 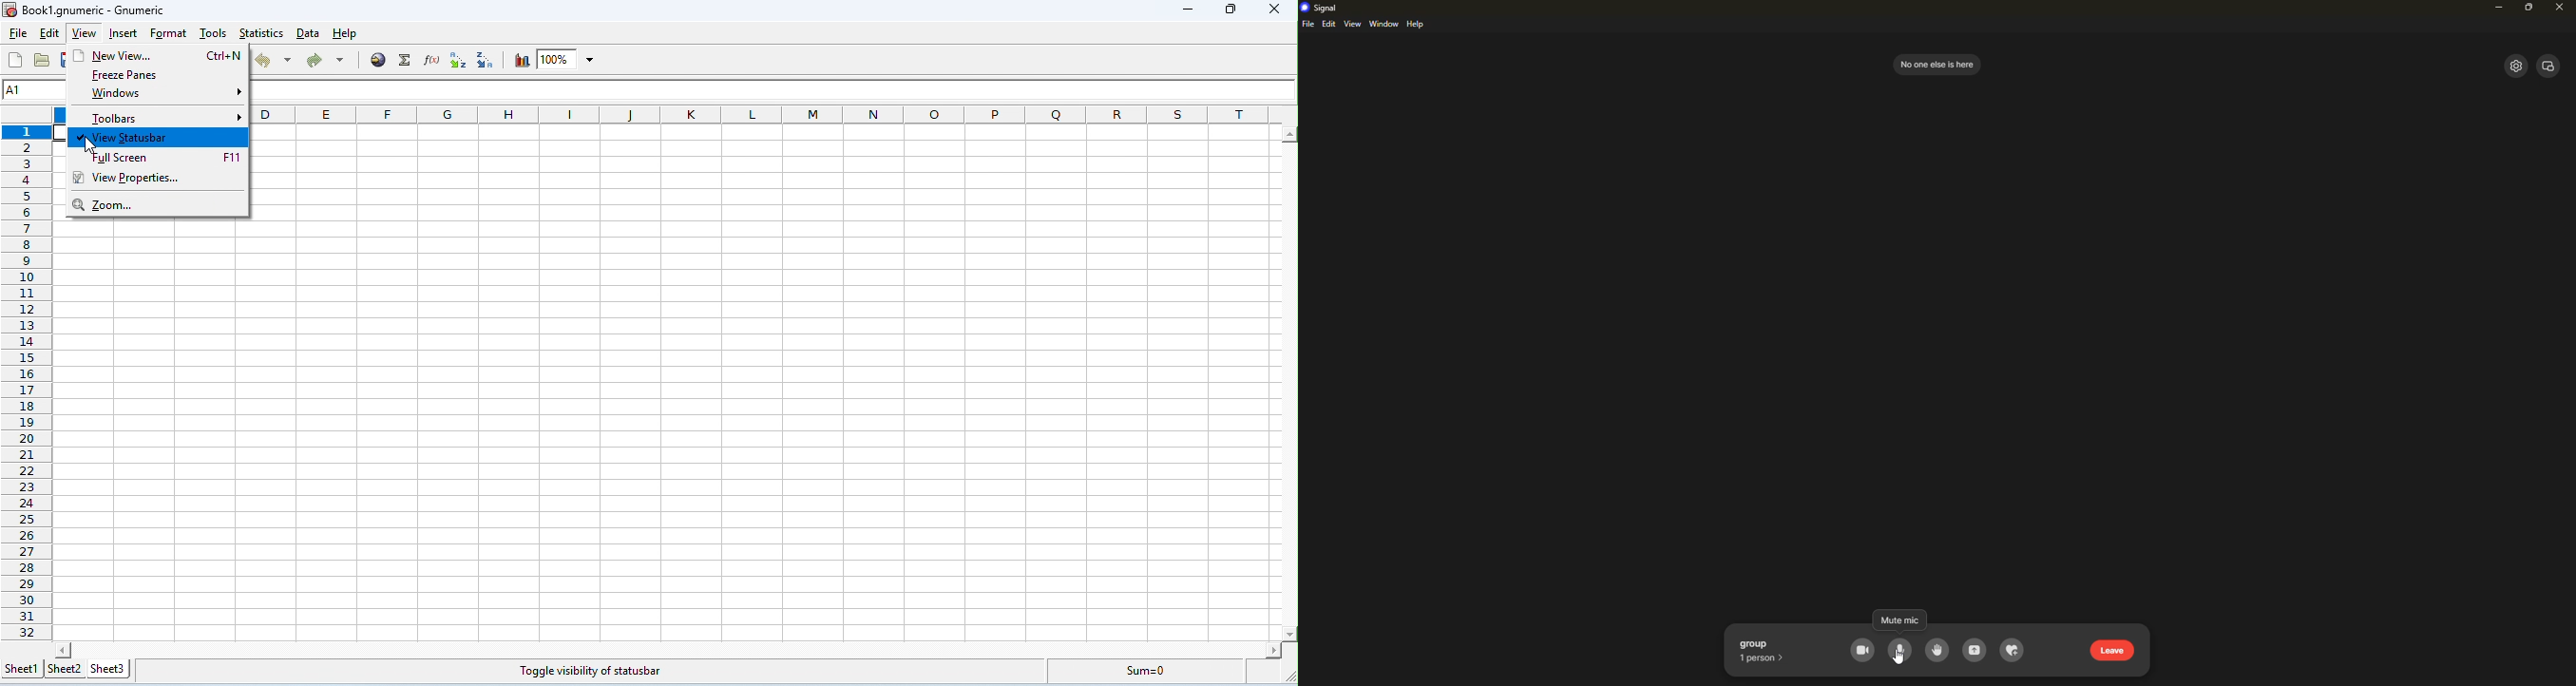 I want to click on mute mic, so click(x=1901, y=651).